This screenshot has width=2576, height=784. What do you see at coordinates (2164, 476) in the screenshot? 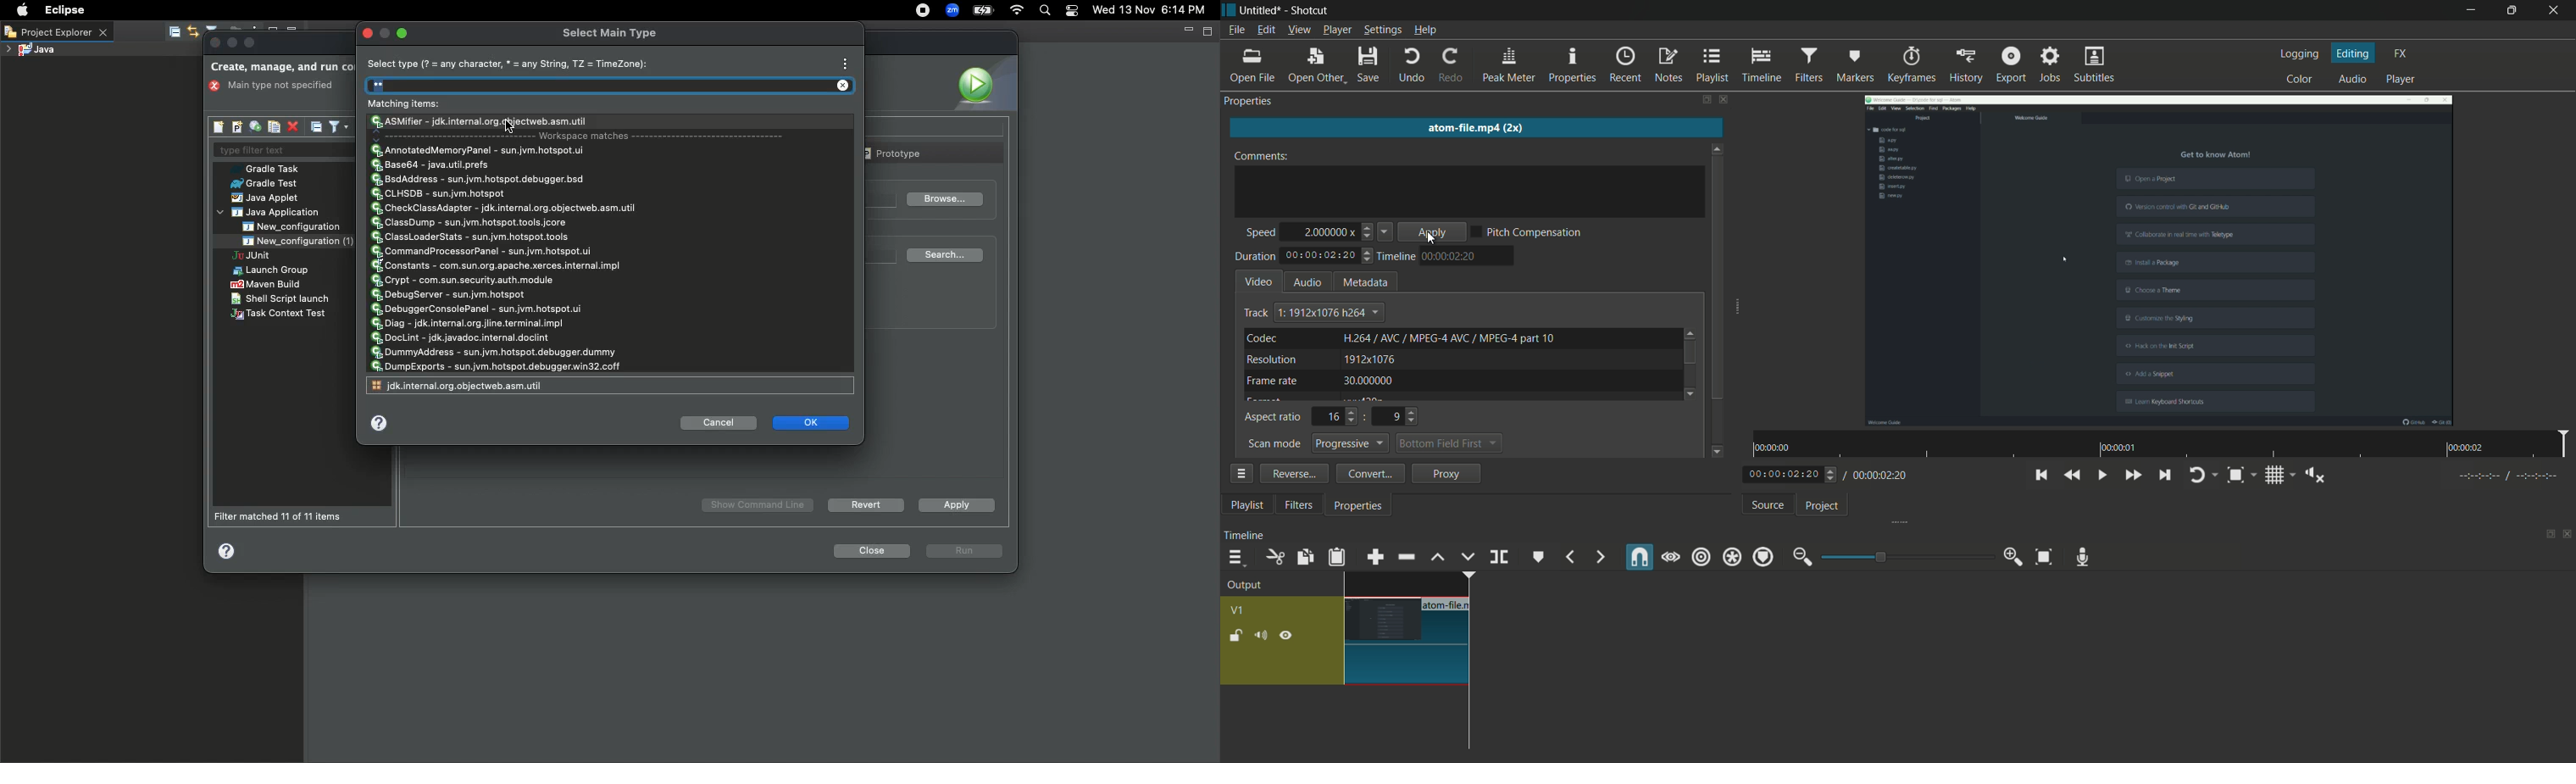
I see `skip to the next point` at bounding box center [2164, 476].